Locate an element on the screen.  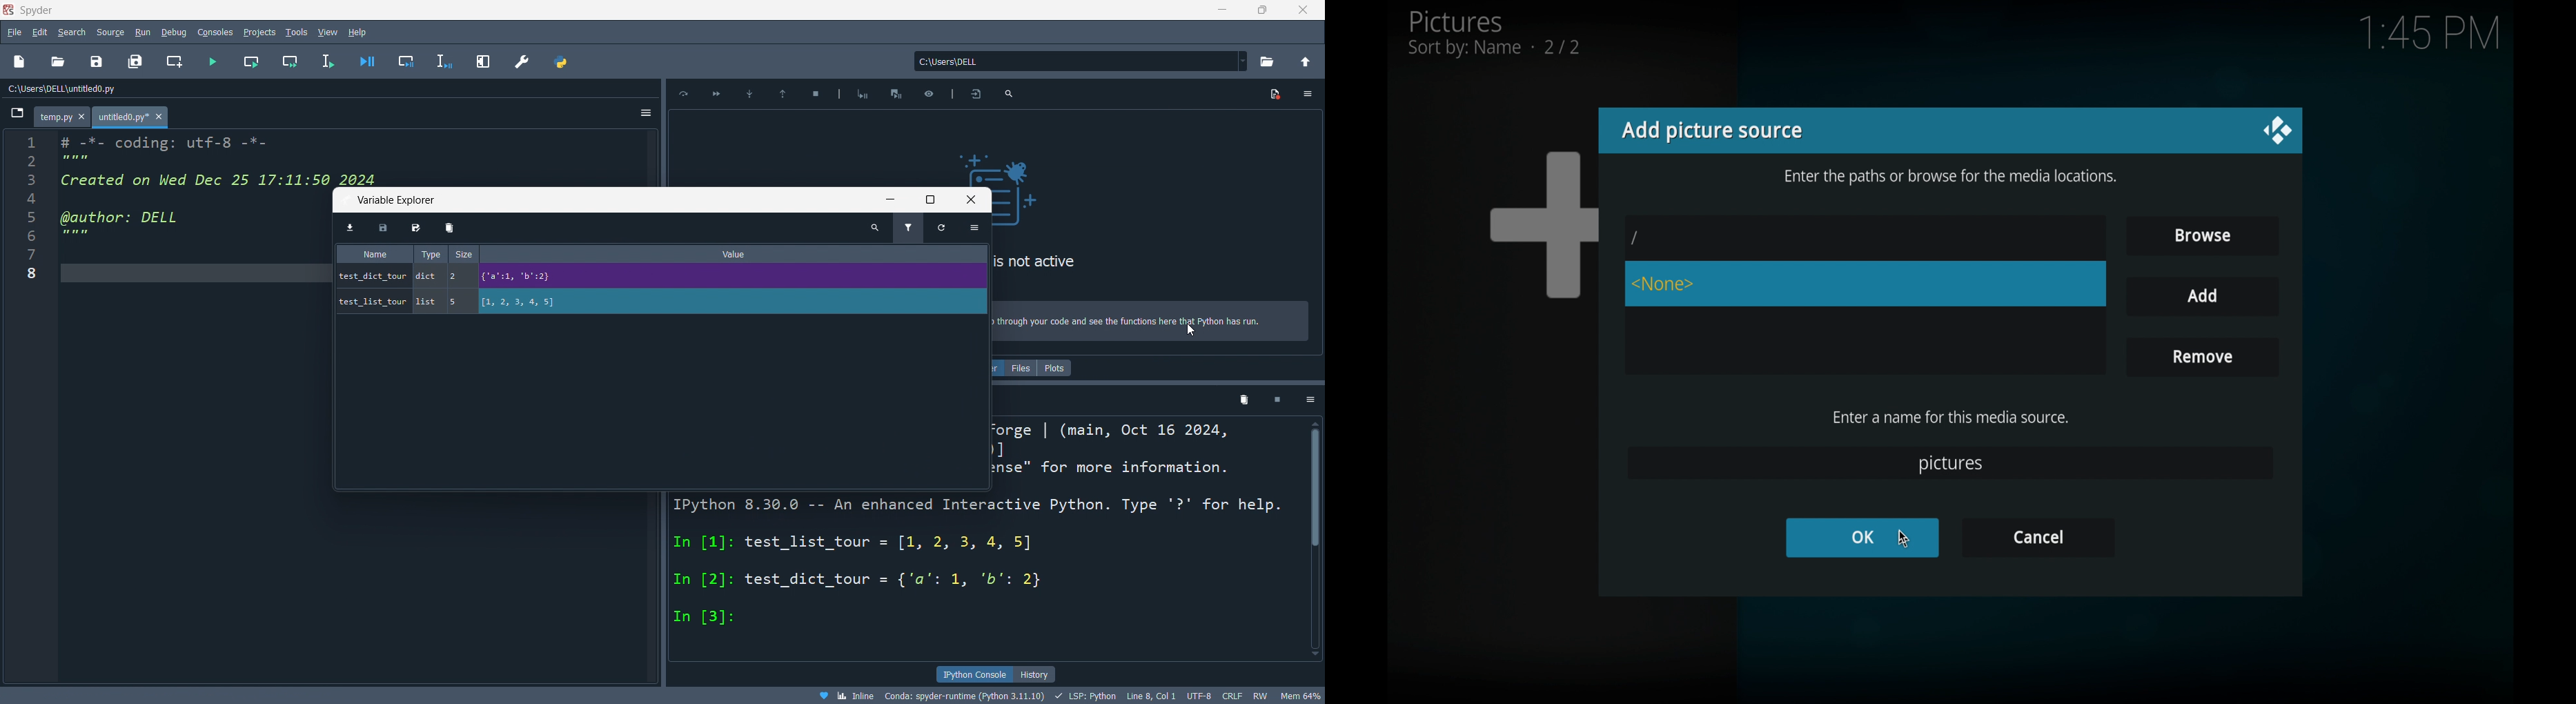
open file is located at coordinates (59, 60).